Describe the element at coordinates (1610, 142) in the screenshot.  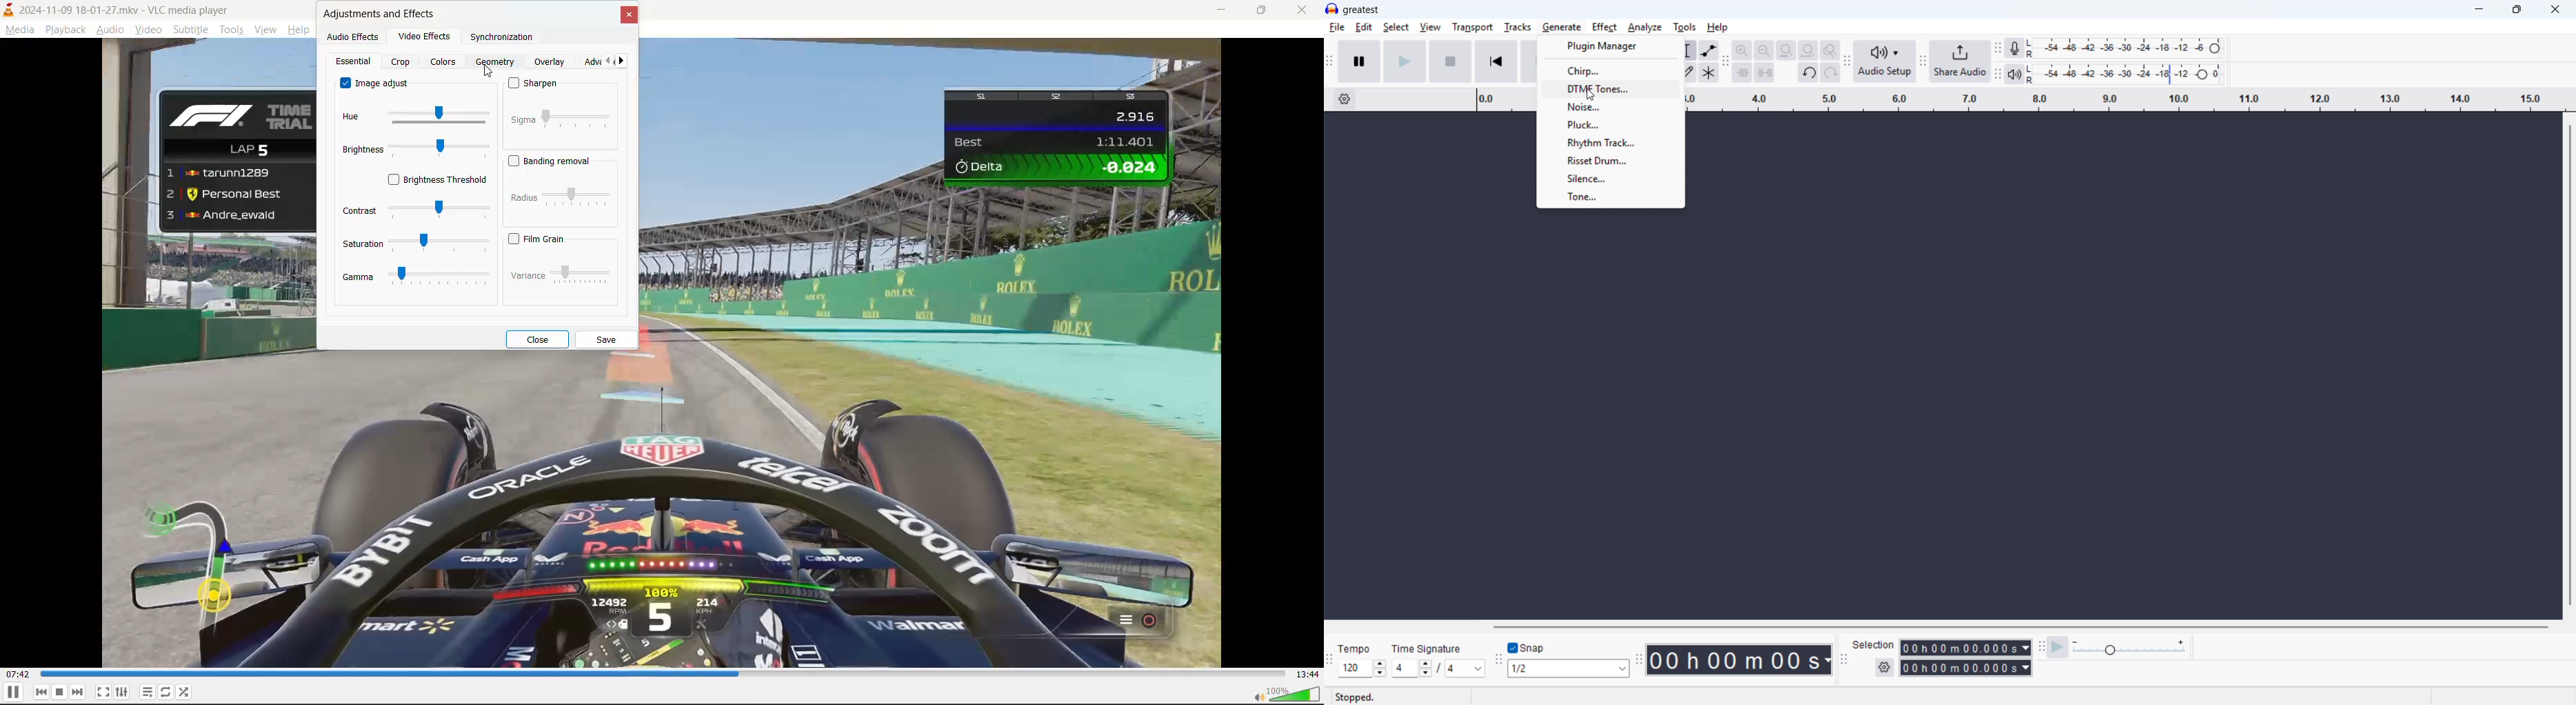
I see `Rhythm track ` at that location.